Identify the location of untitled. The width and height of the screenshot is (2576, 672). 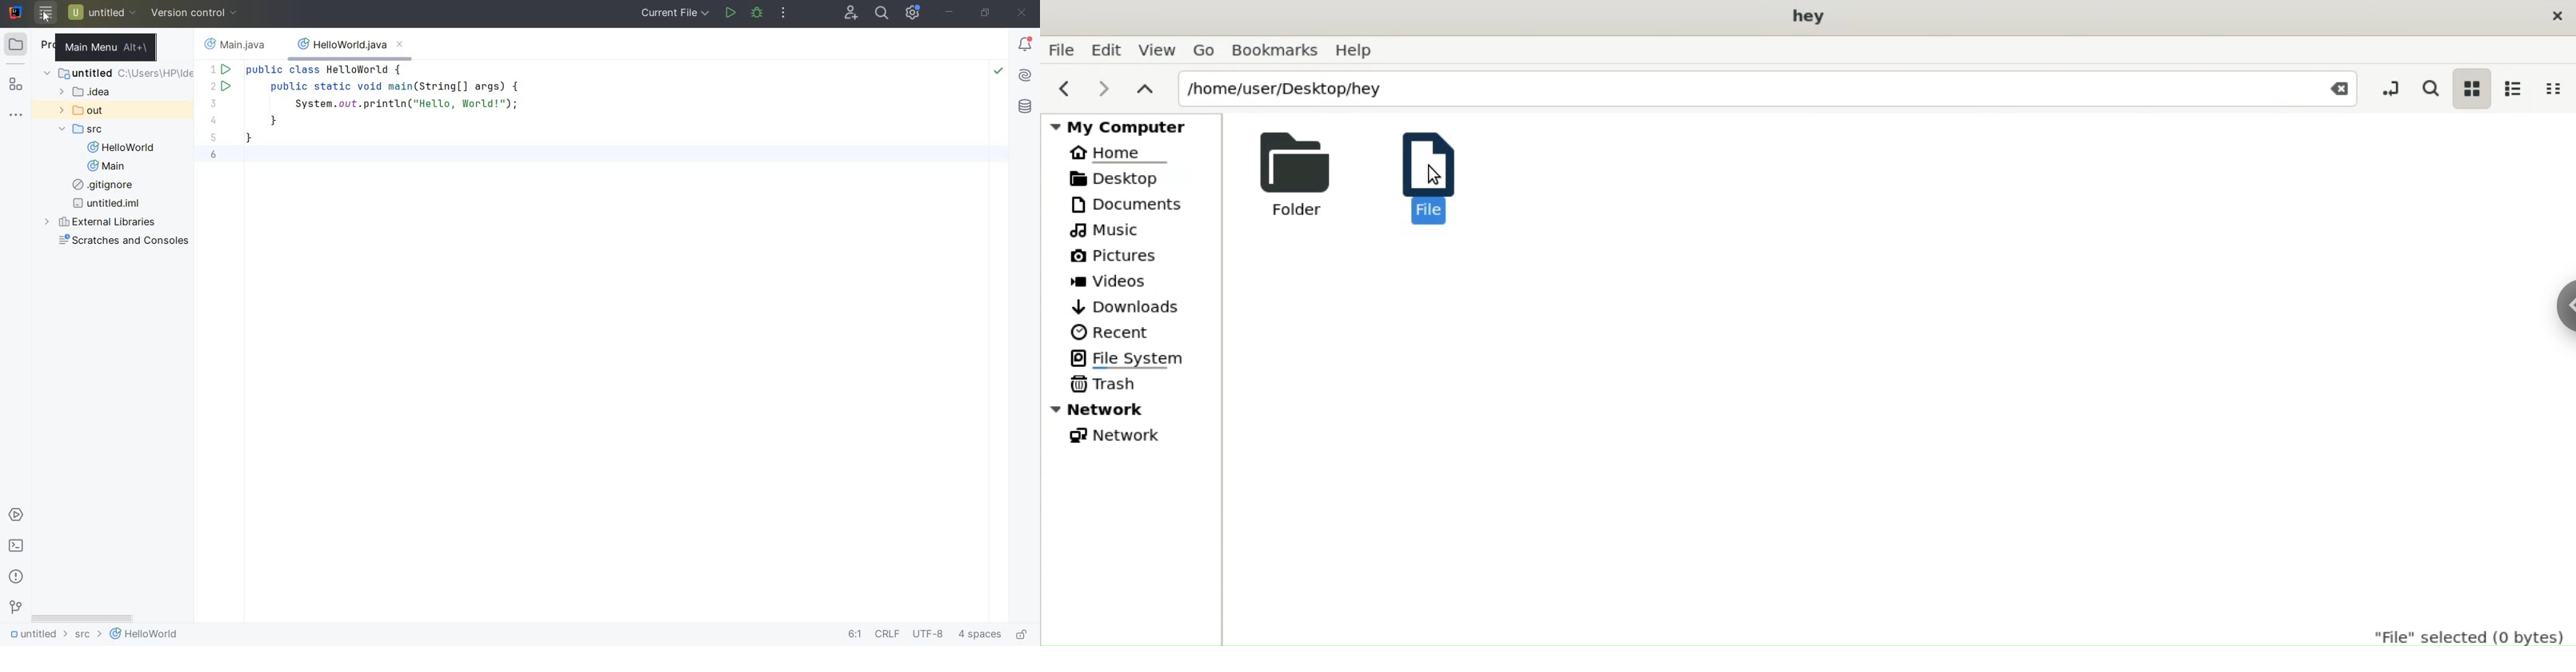
(115, 72).